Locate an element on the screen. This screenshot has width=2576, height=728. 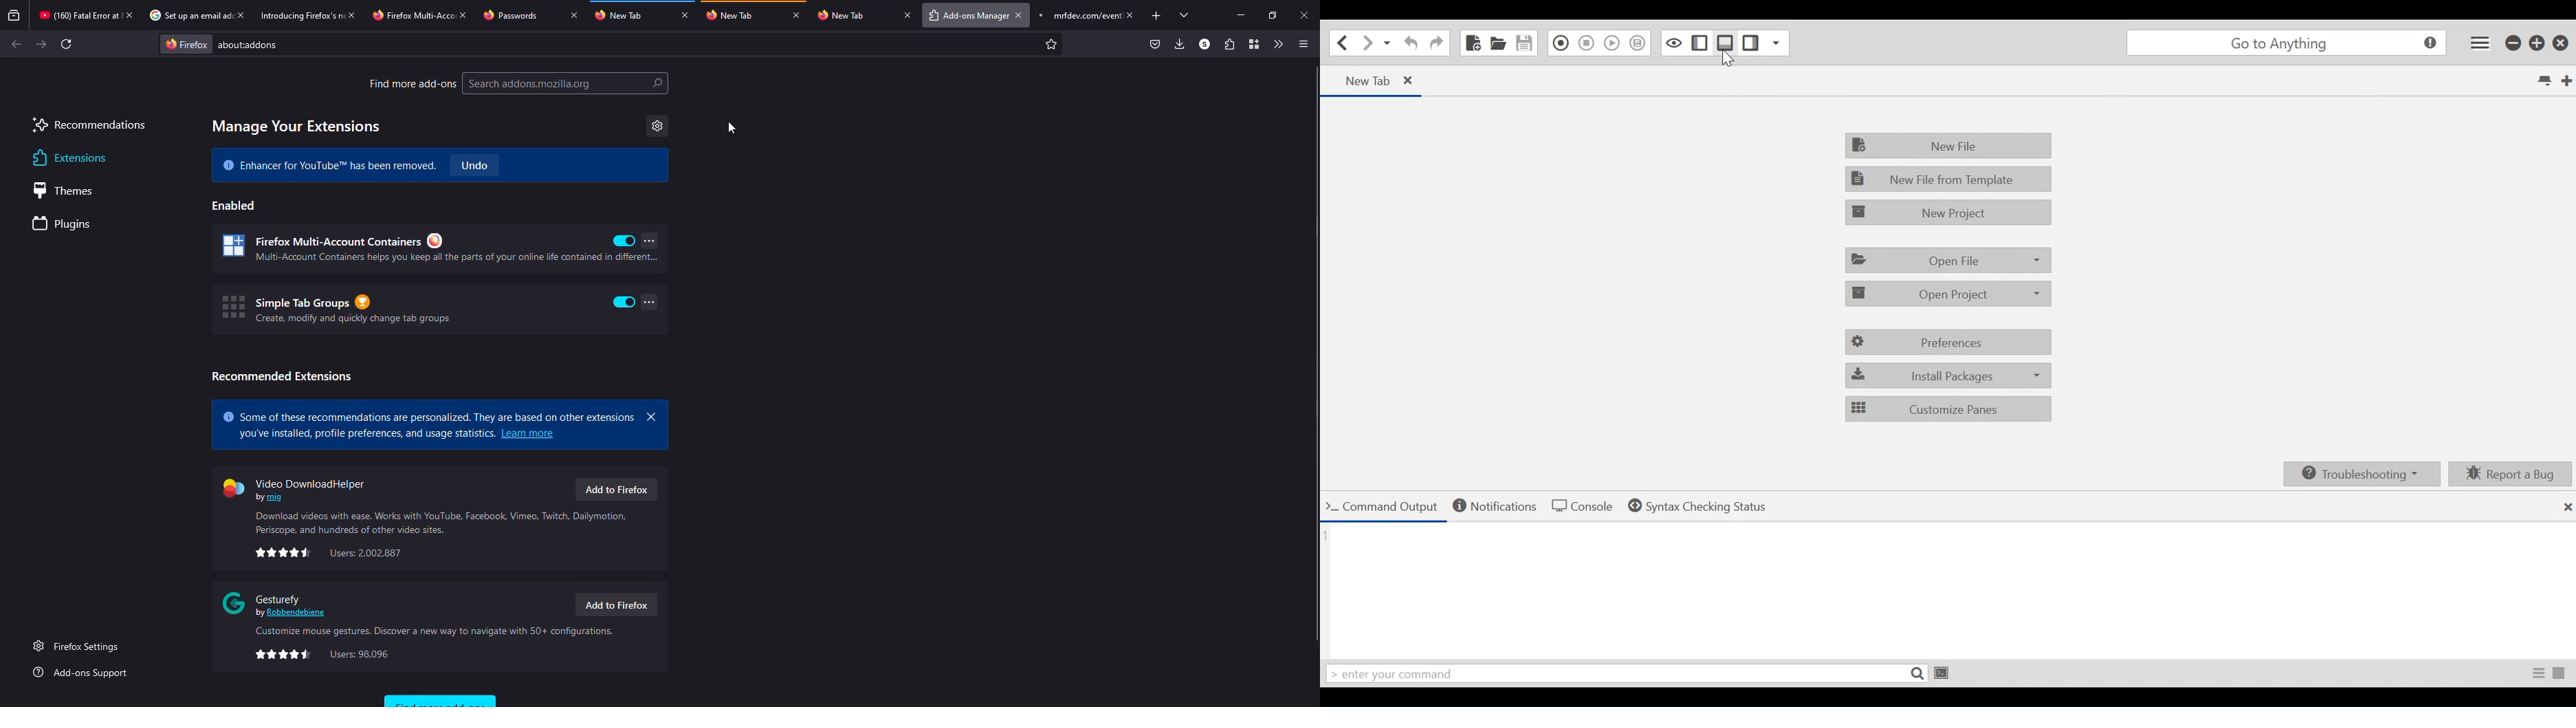
more tools is located at coordinates (1276, 44).